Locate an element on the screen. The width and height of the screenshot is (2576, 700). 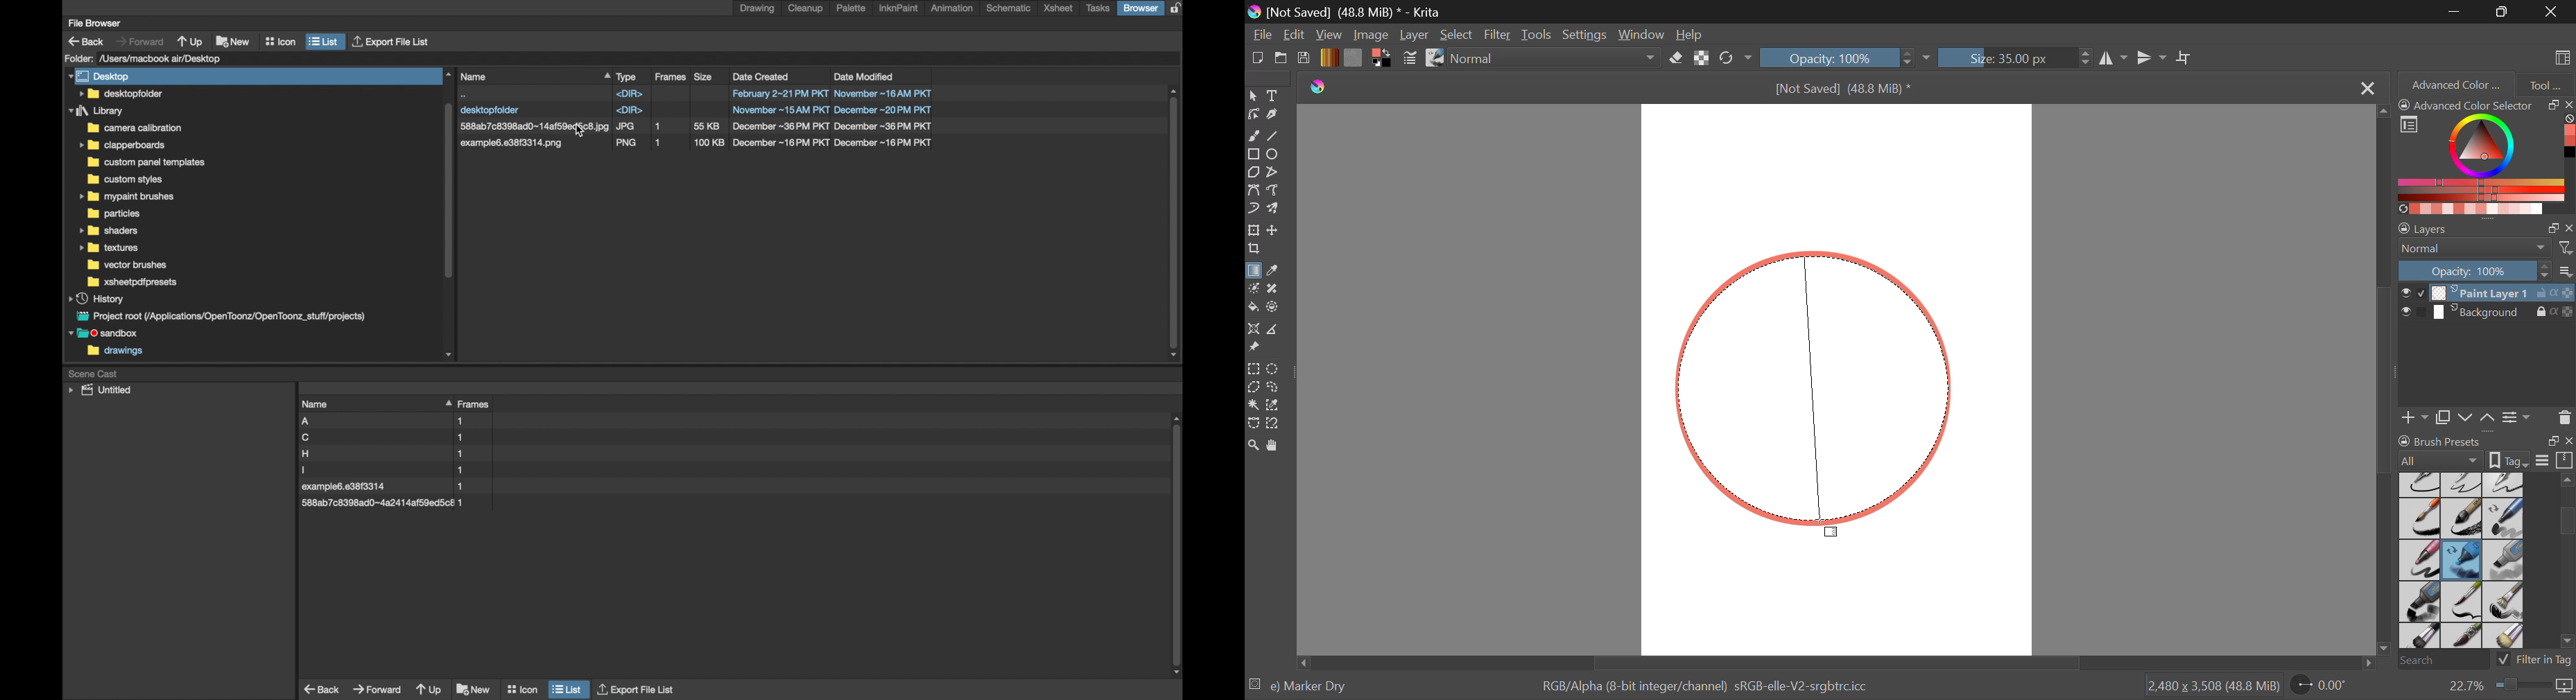
Advanced Color Selector Tab Open is located at coordinates (2455, 84).